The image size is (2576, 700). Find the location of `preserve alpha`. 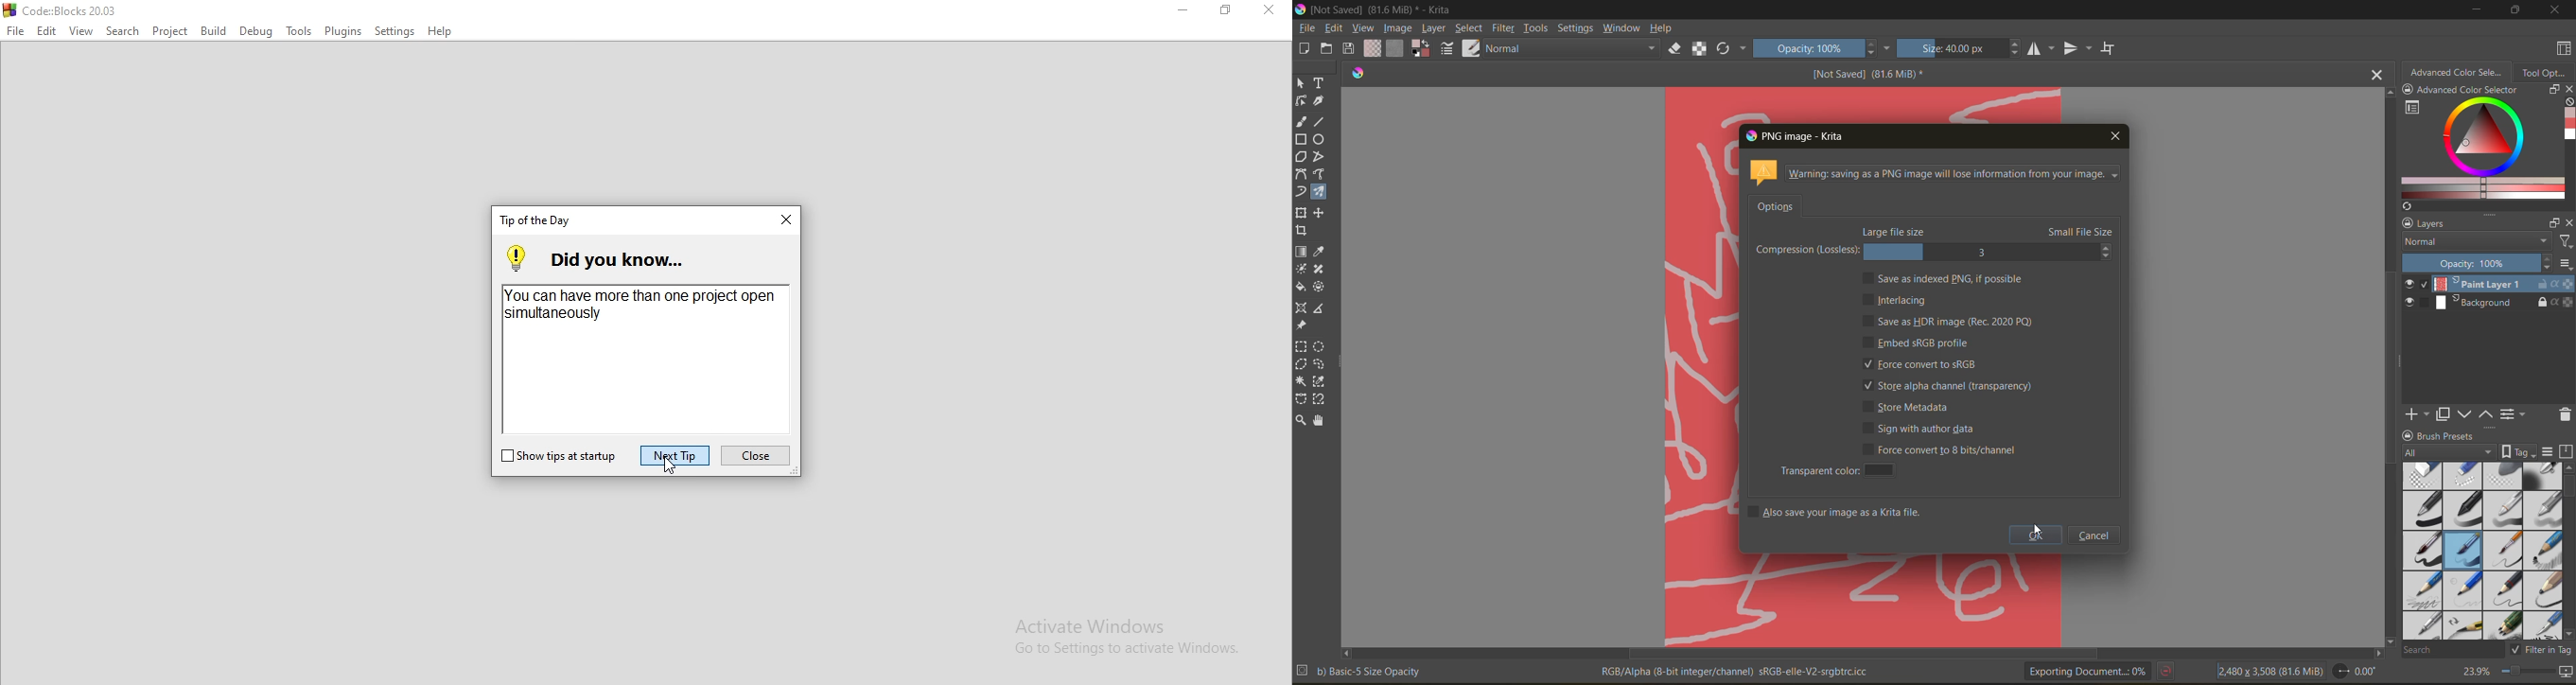

preserve alpha is located at coordinates (1700, 50).